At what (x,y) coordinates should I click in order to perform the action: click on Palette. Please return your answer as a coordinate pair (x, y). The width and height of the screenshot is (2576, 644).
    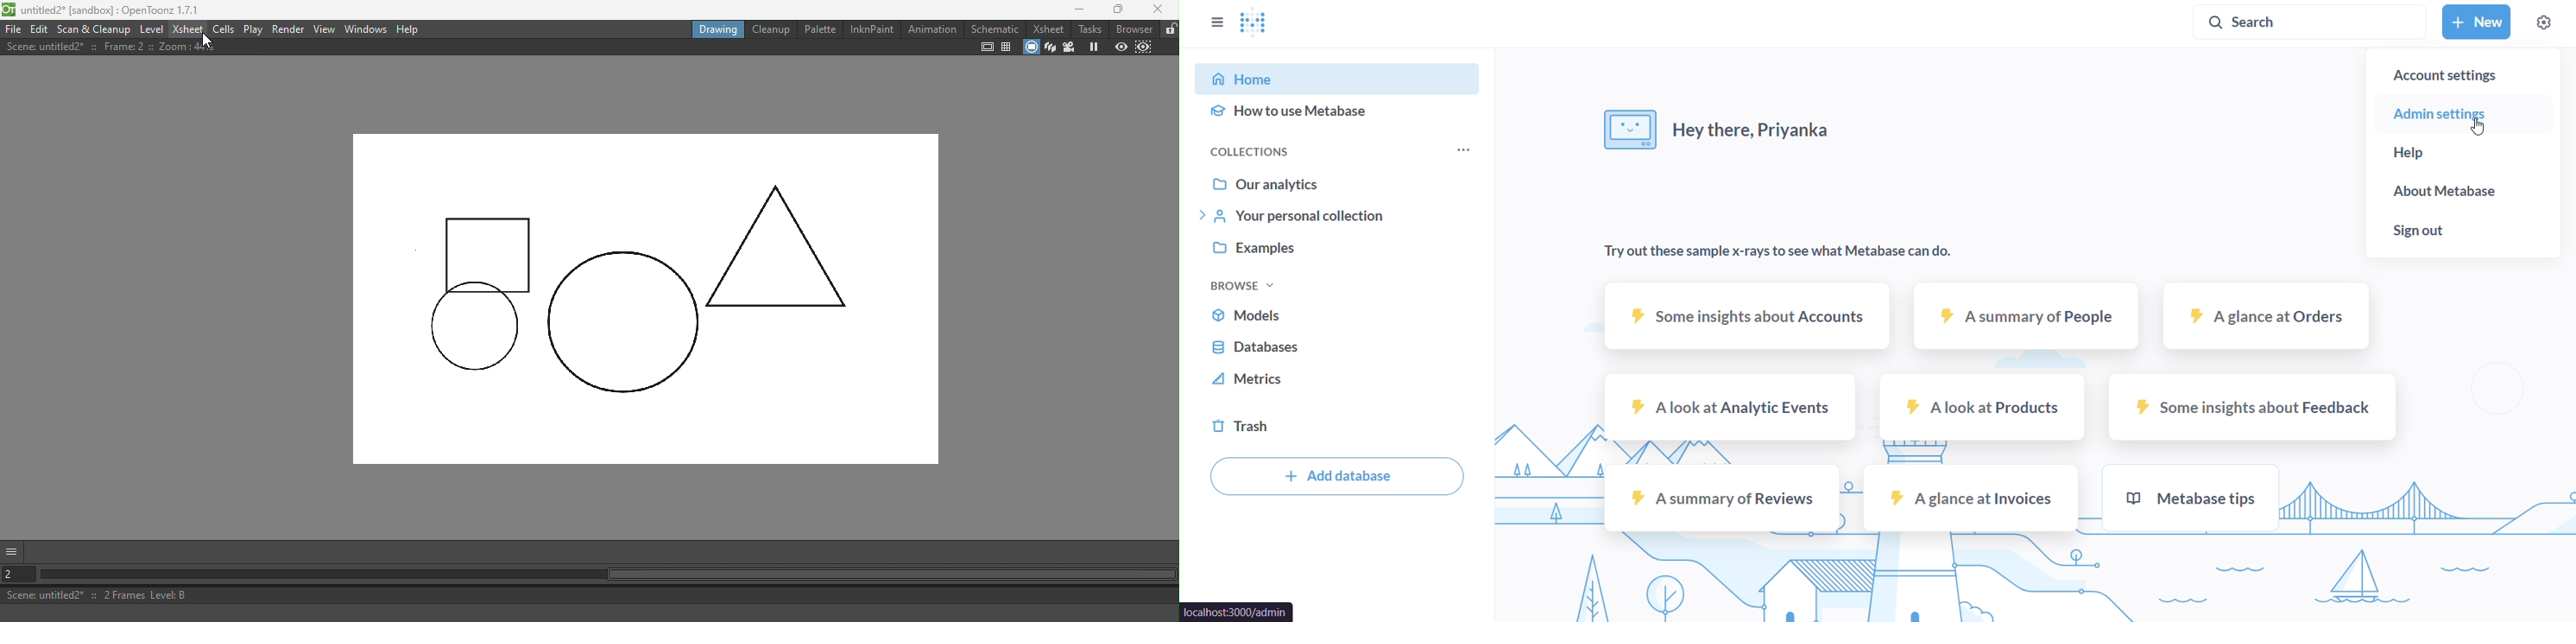
    Looking at the image, I should click on (818, 29).